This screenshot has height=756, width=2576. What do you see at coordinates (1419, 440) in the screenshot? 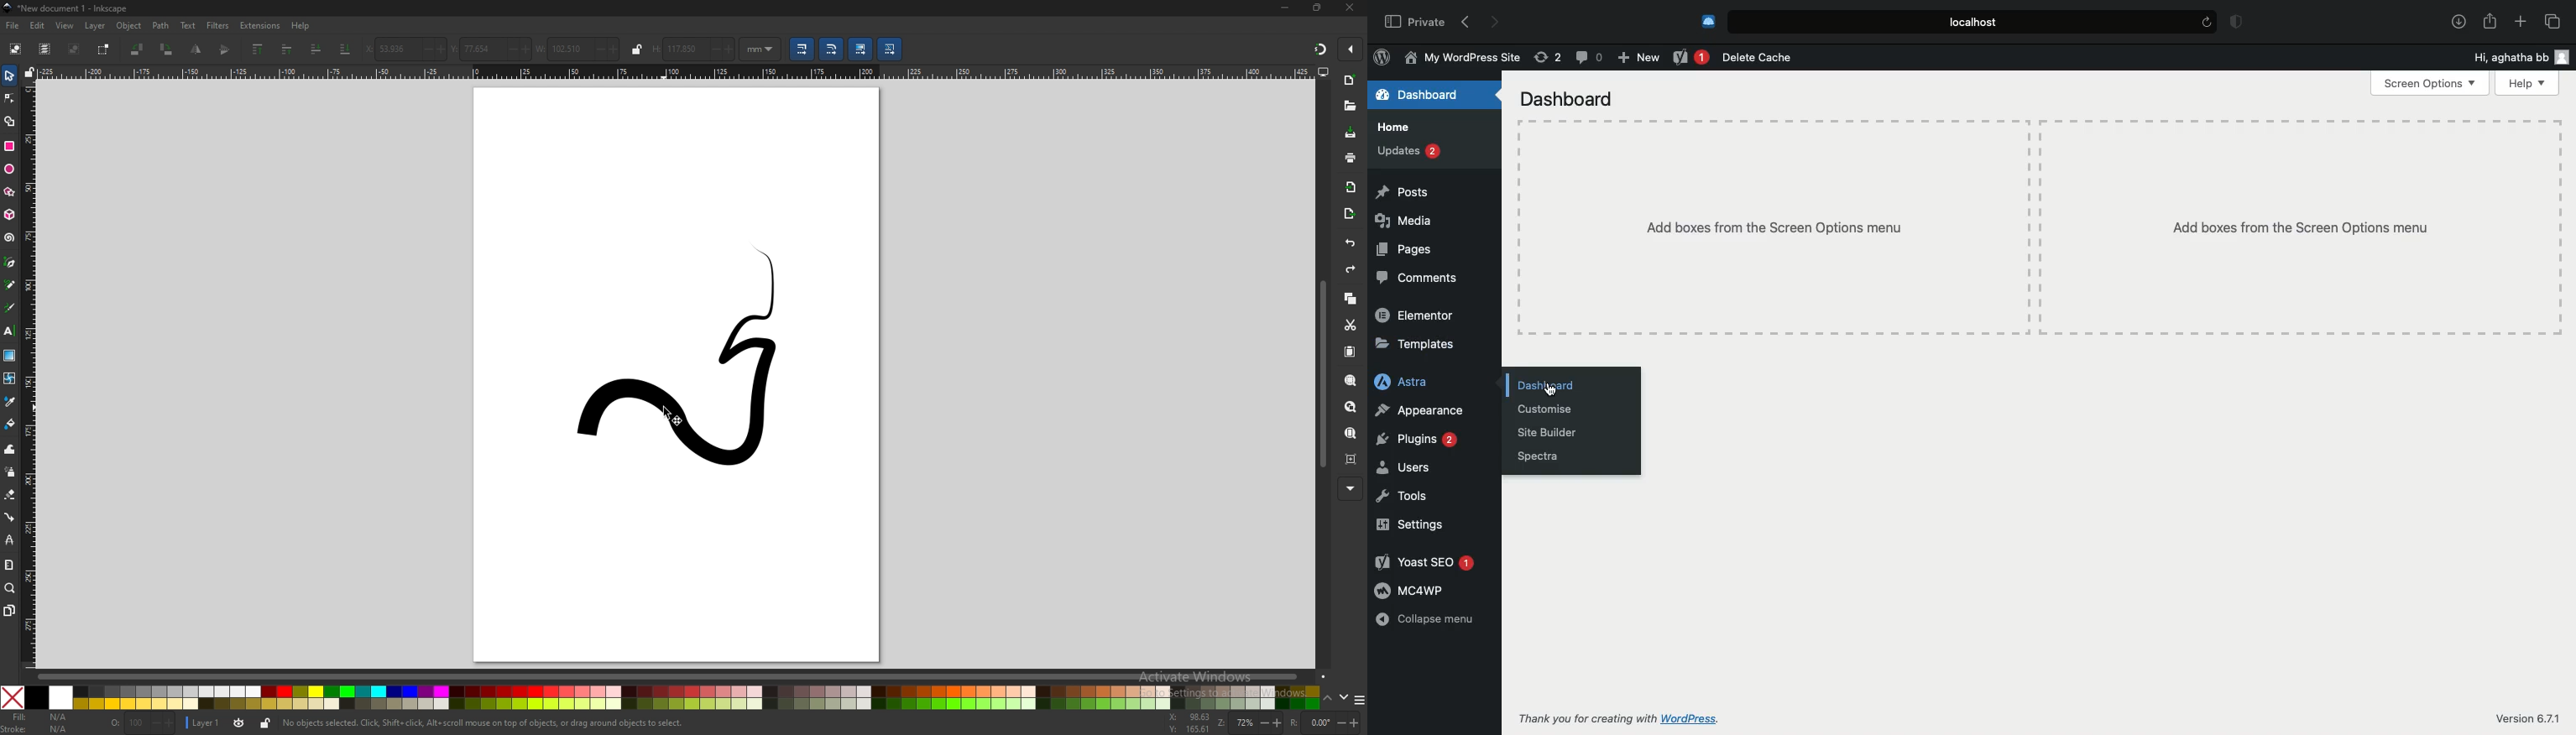
I see `Plugins 2` at bounding box center [1419, 440].